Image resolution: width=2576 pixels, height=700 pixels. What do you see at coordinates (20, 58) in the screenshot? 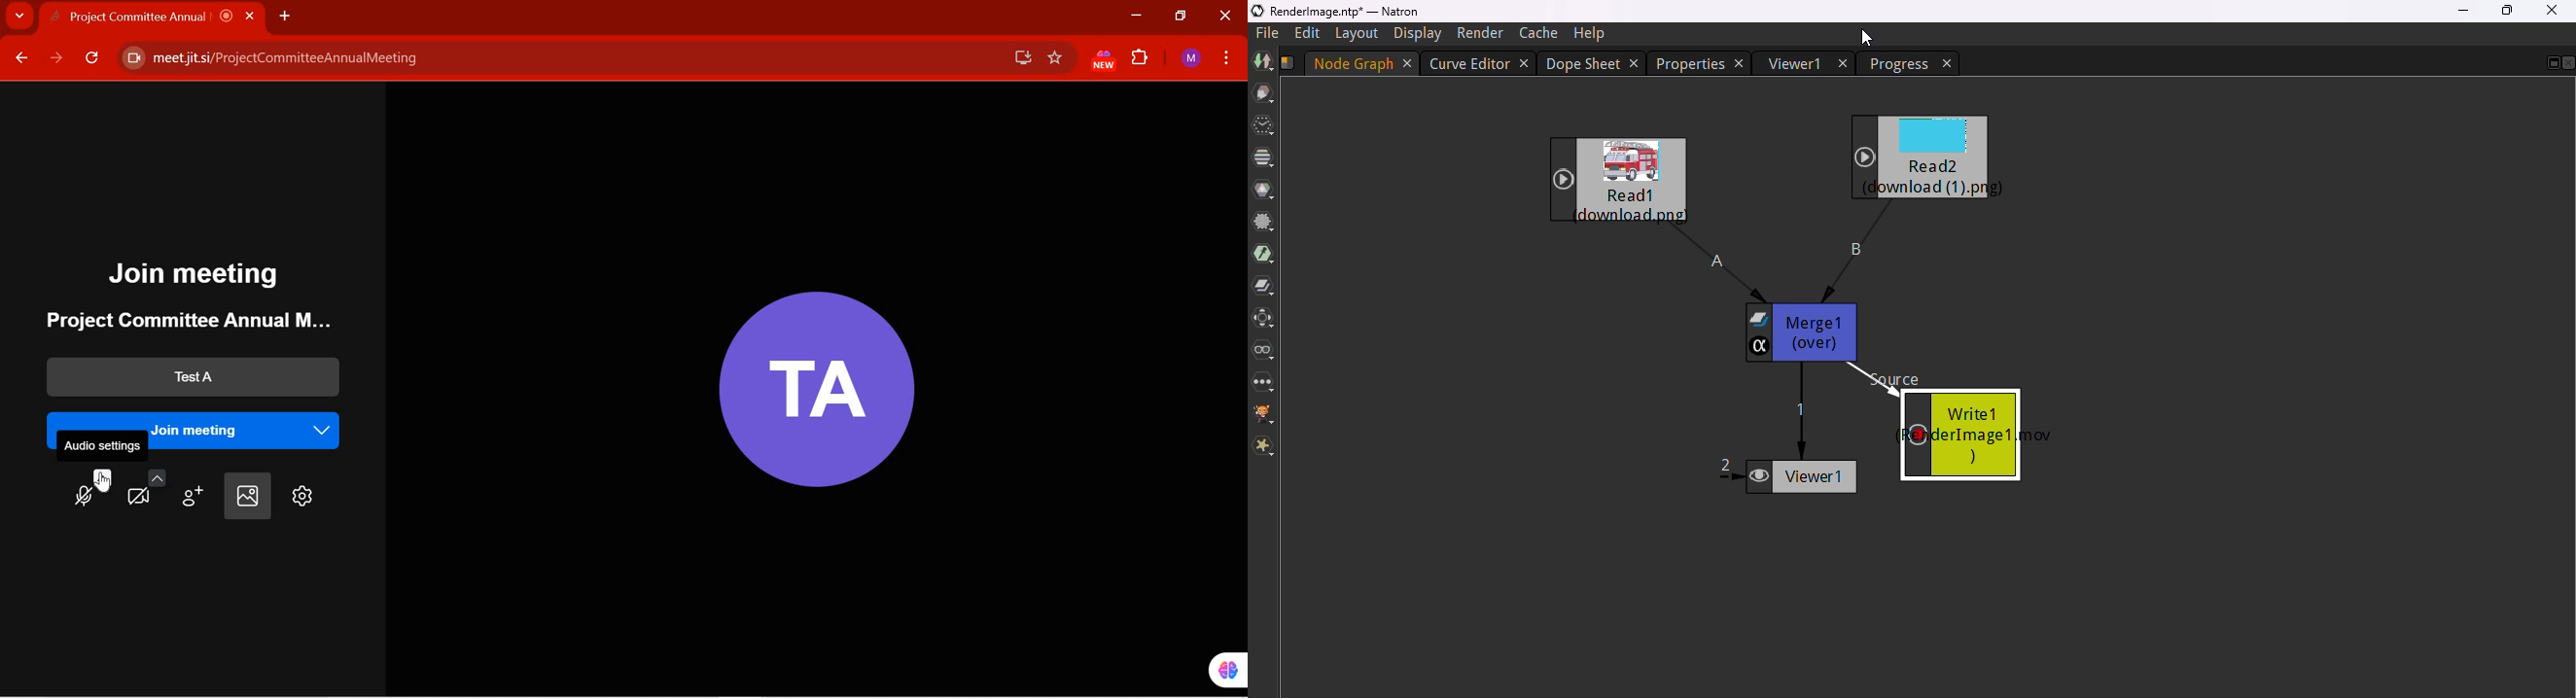
I see `BACK` at bounding box center [20, 58].